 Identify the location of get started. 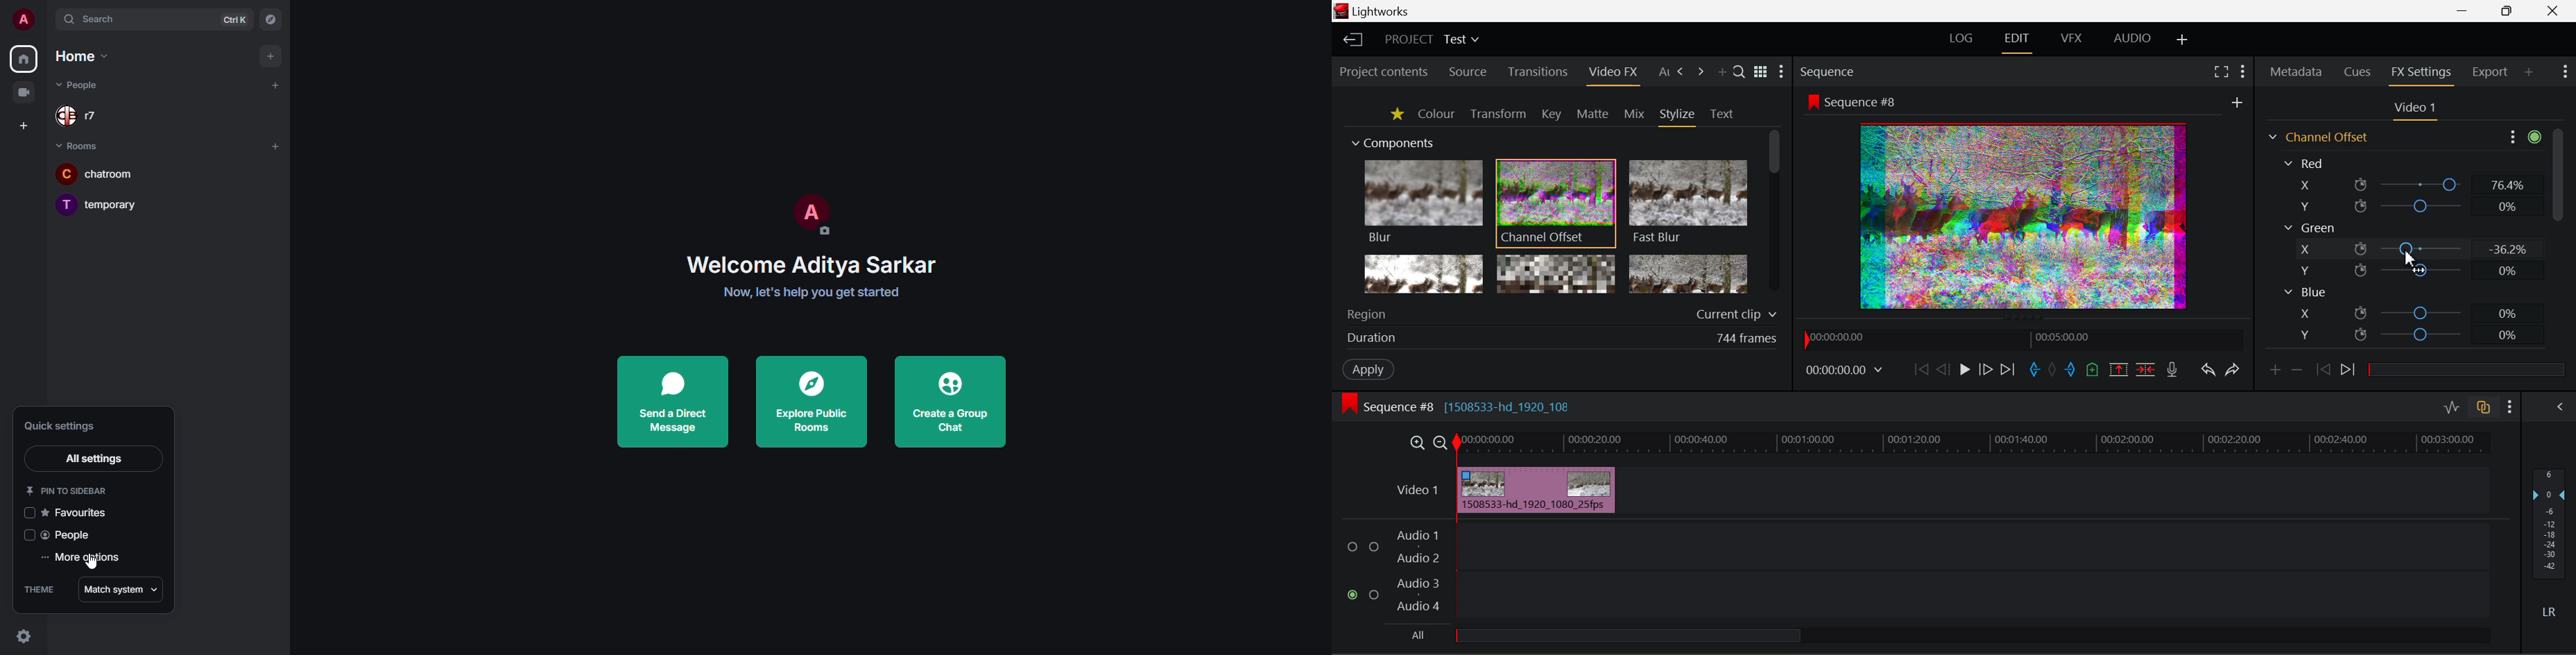
(812, 292).